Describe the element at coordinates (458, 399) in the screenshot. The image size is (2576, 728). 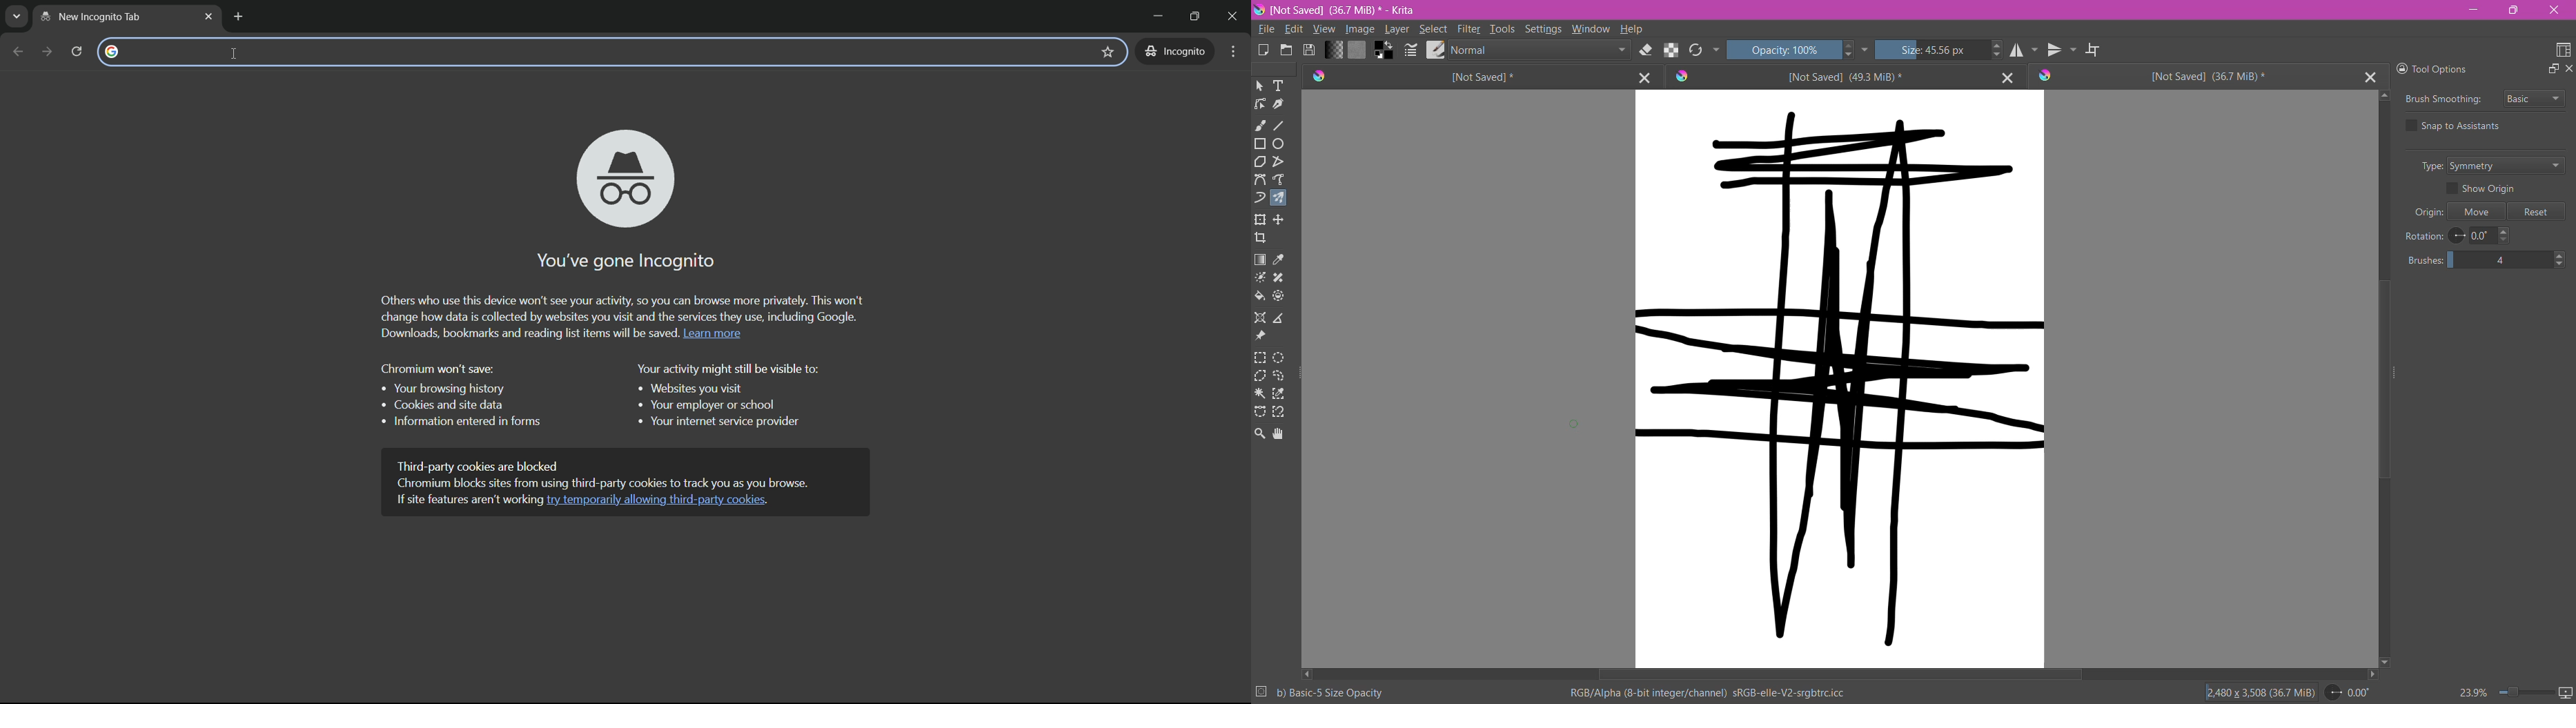
I see `Chromium won't save:

Your browsing history

« Cookies and site data

« Information entered in forms` at that location.